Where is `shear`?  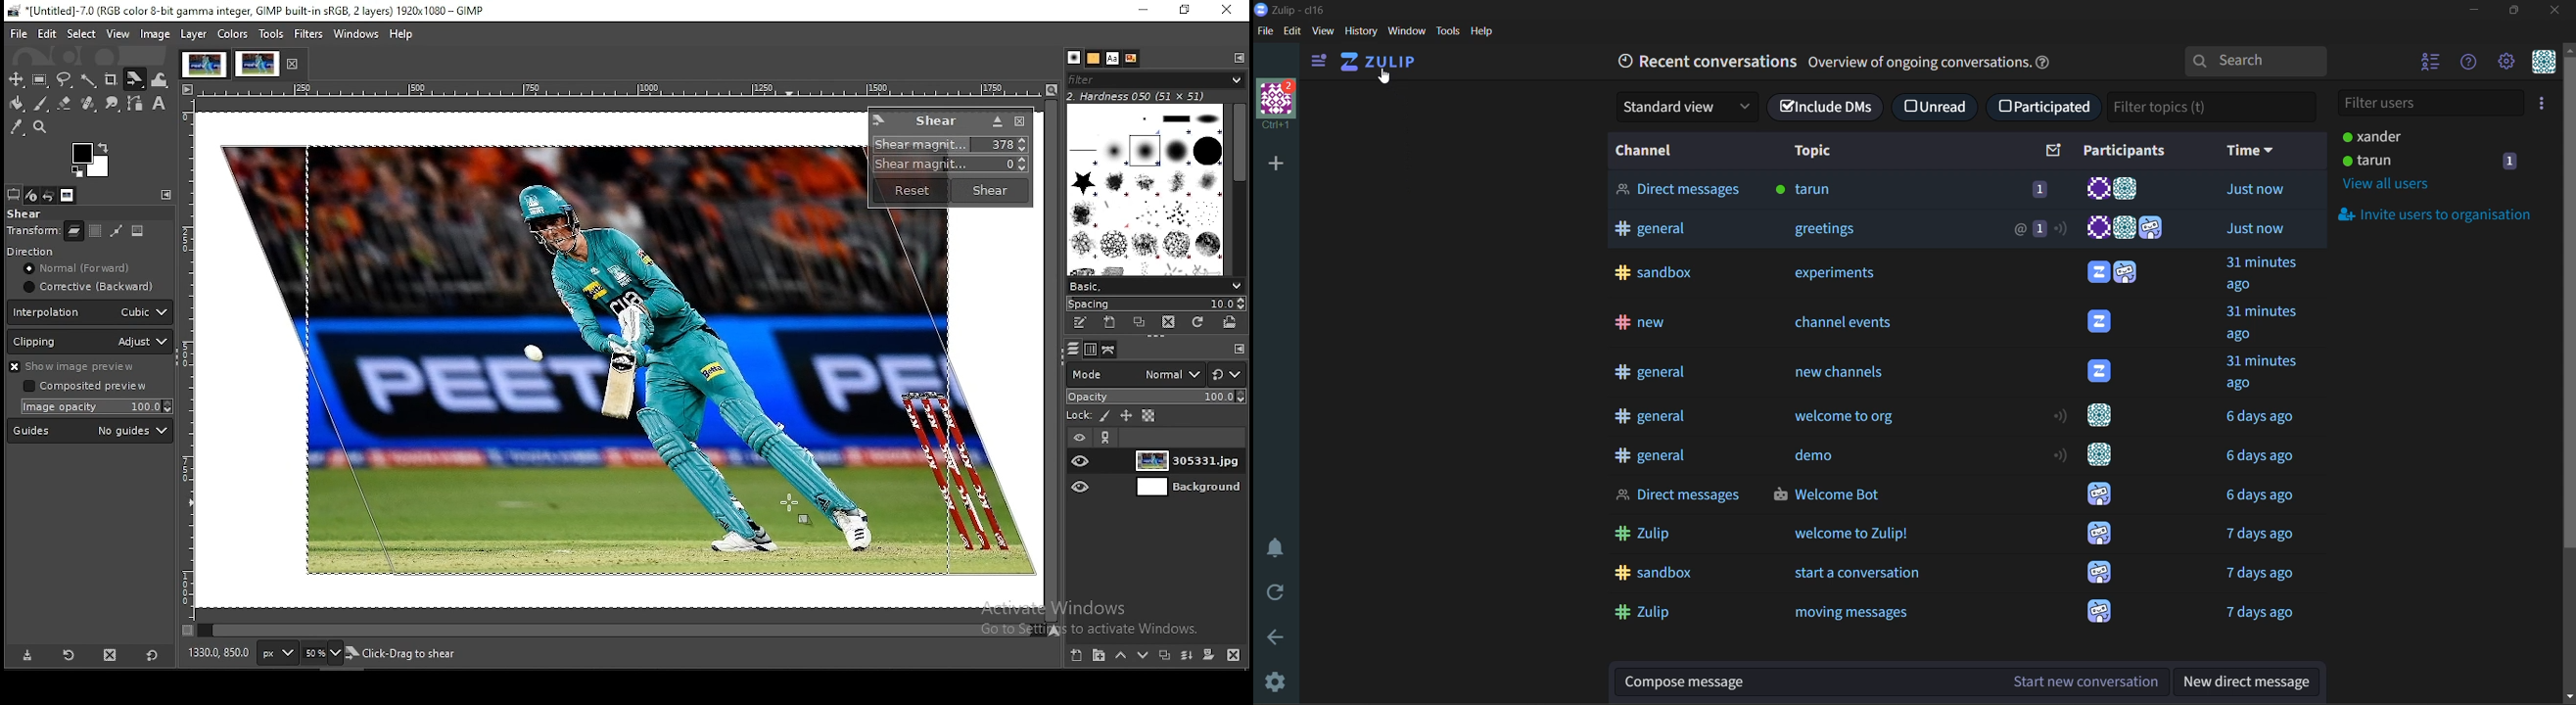
shear is located at coordinates (987, 190).